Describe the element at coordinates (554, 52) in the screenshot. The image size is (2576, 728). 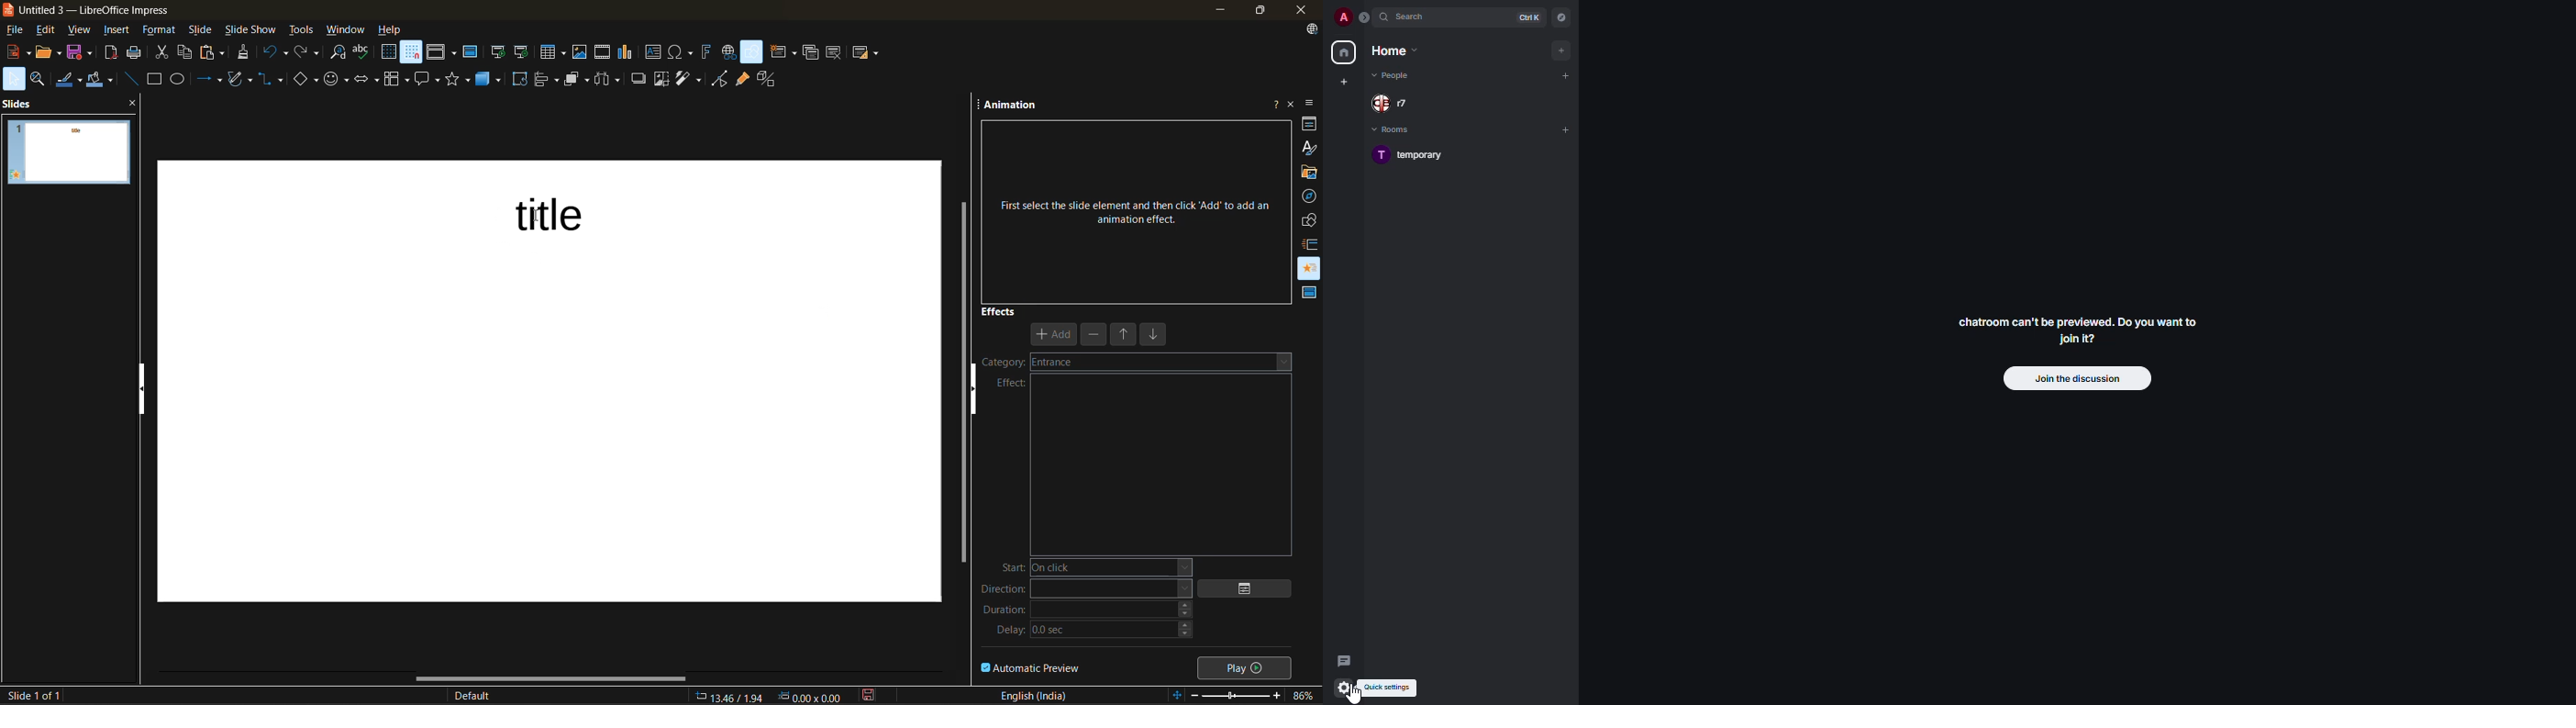
I see `table` at that location.